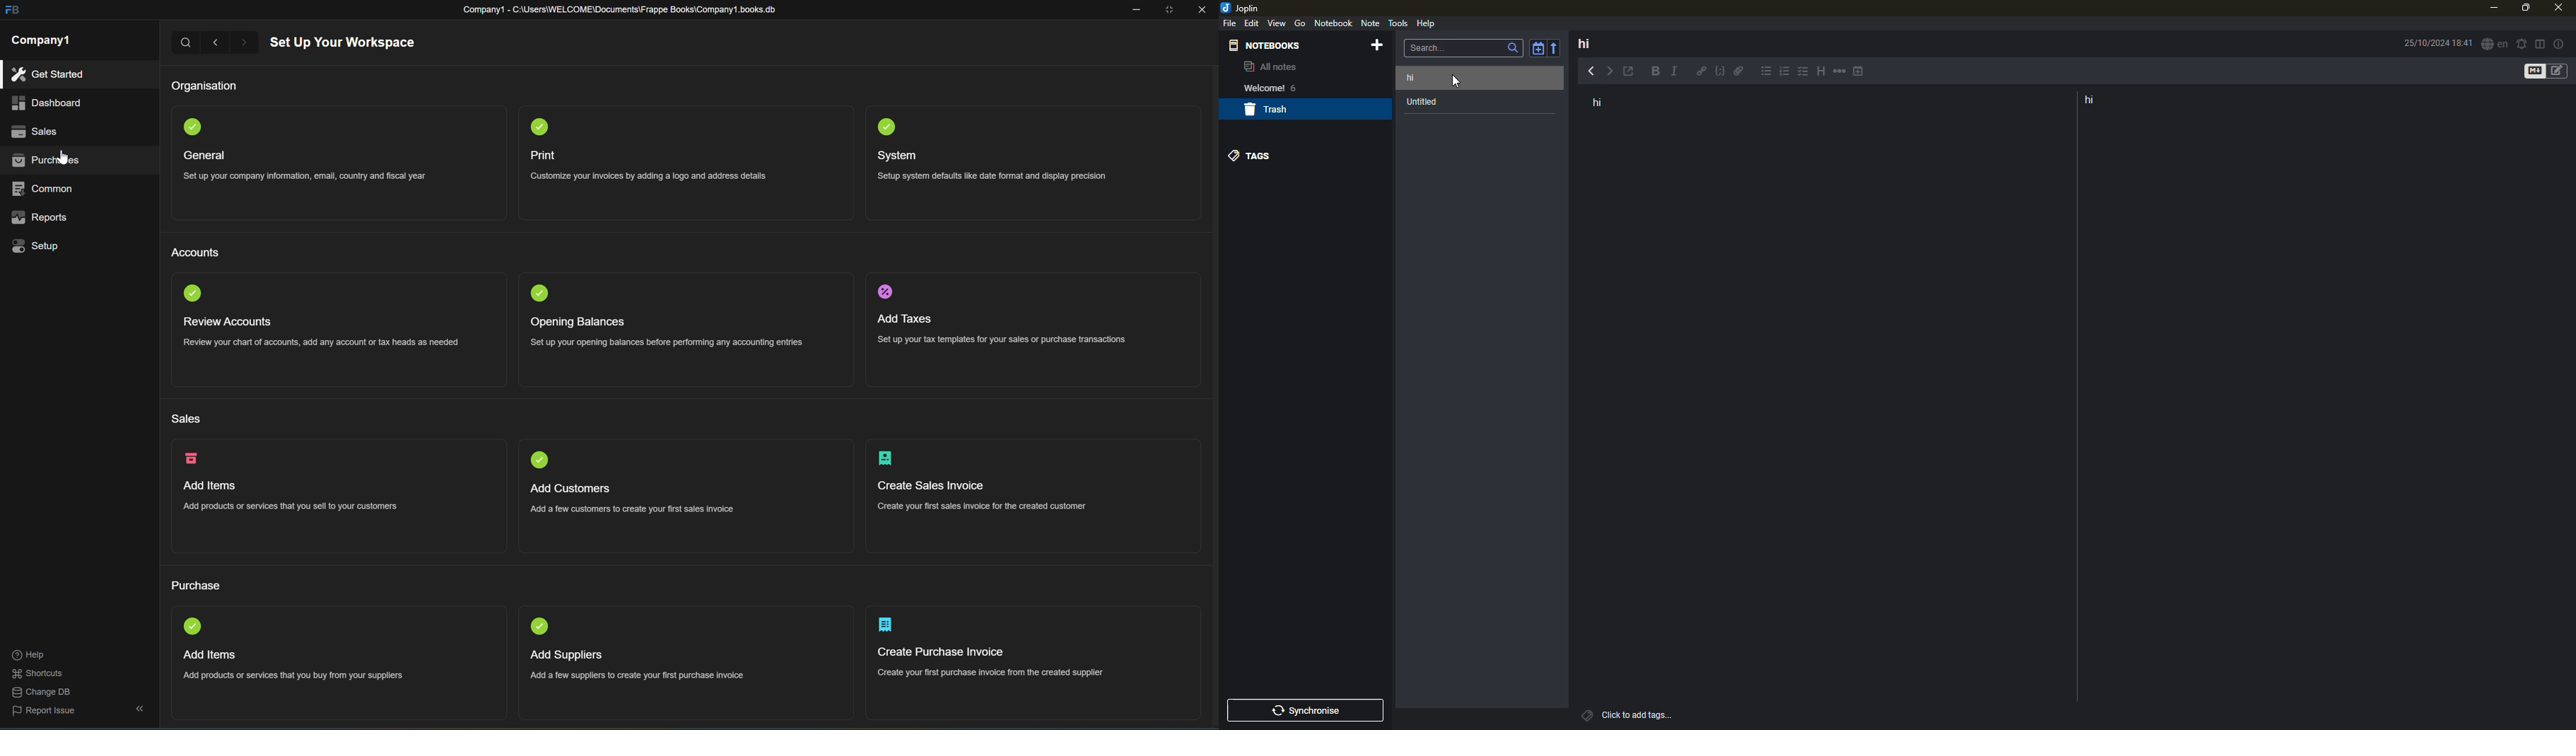  Describe the element at coordinates (2540, 43) in the screenshot. I see `toggle editor layout` at that location.